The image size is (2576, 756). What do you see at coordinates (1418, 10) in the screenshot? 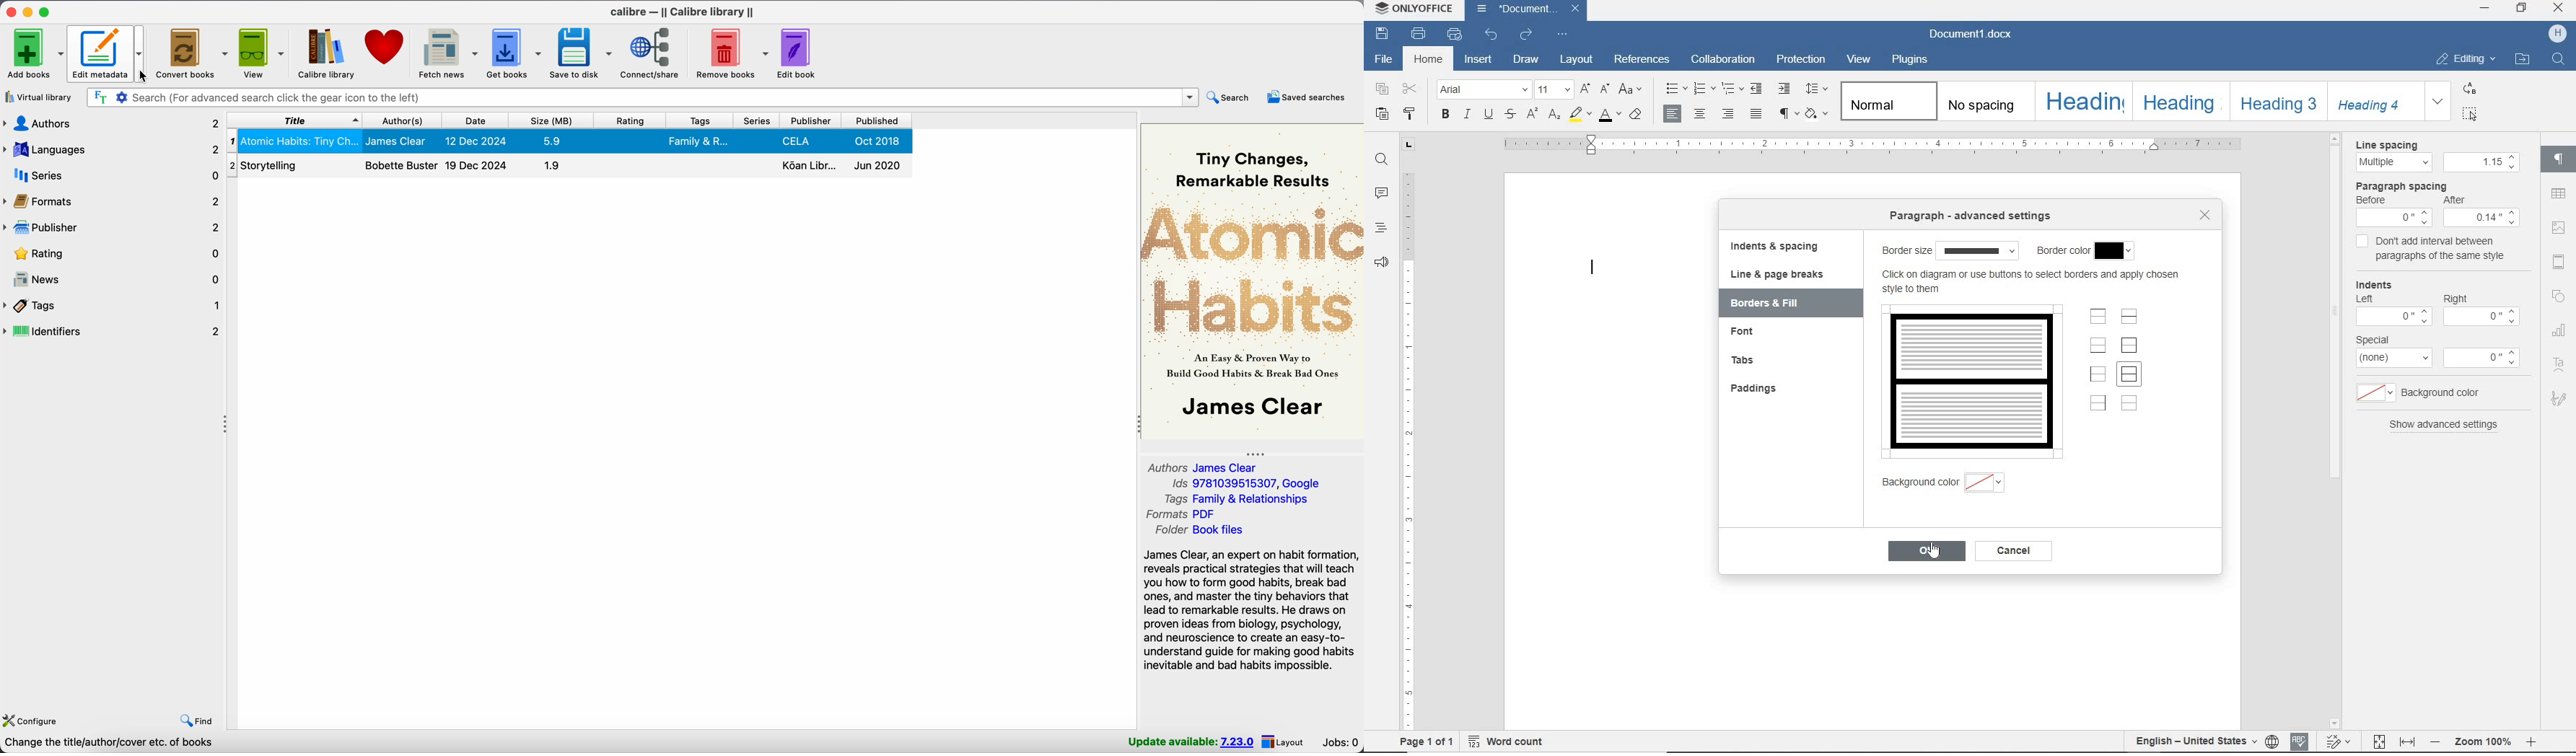
I see `ONLYOFFICE (application name)` at bounding box center [1418, 10].